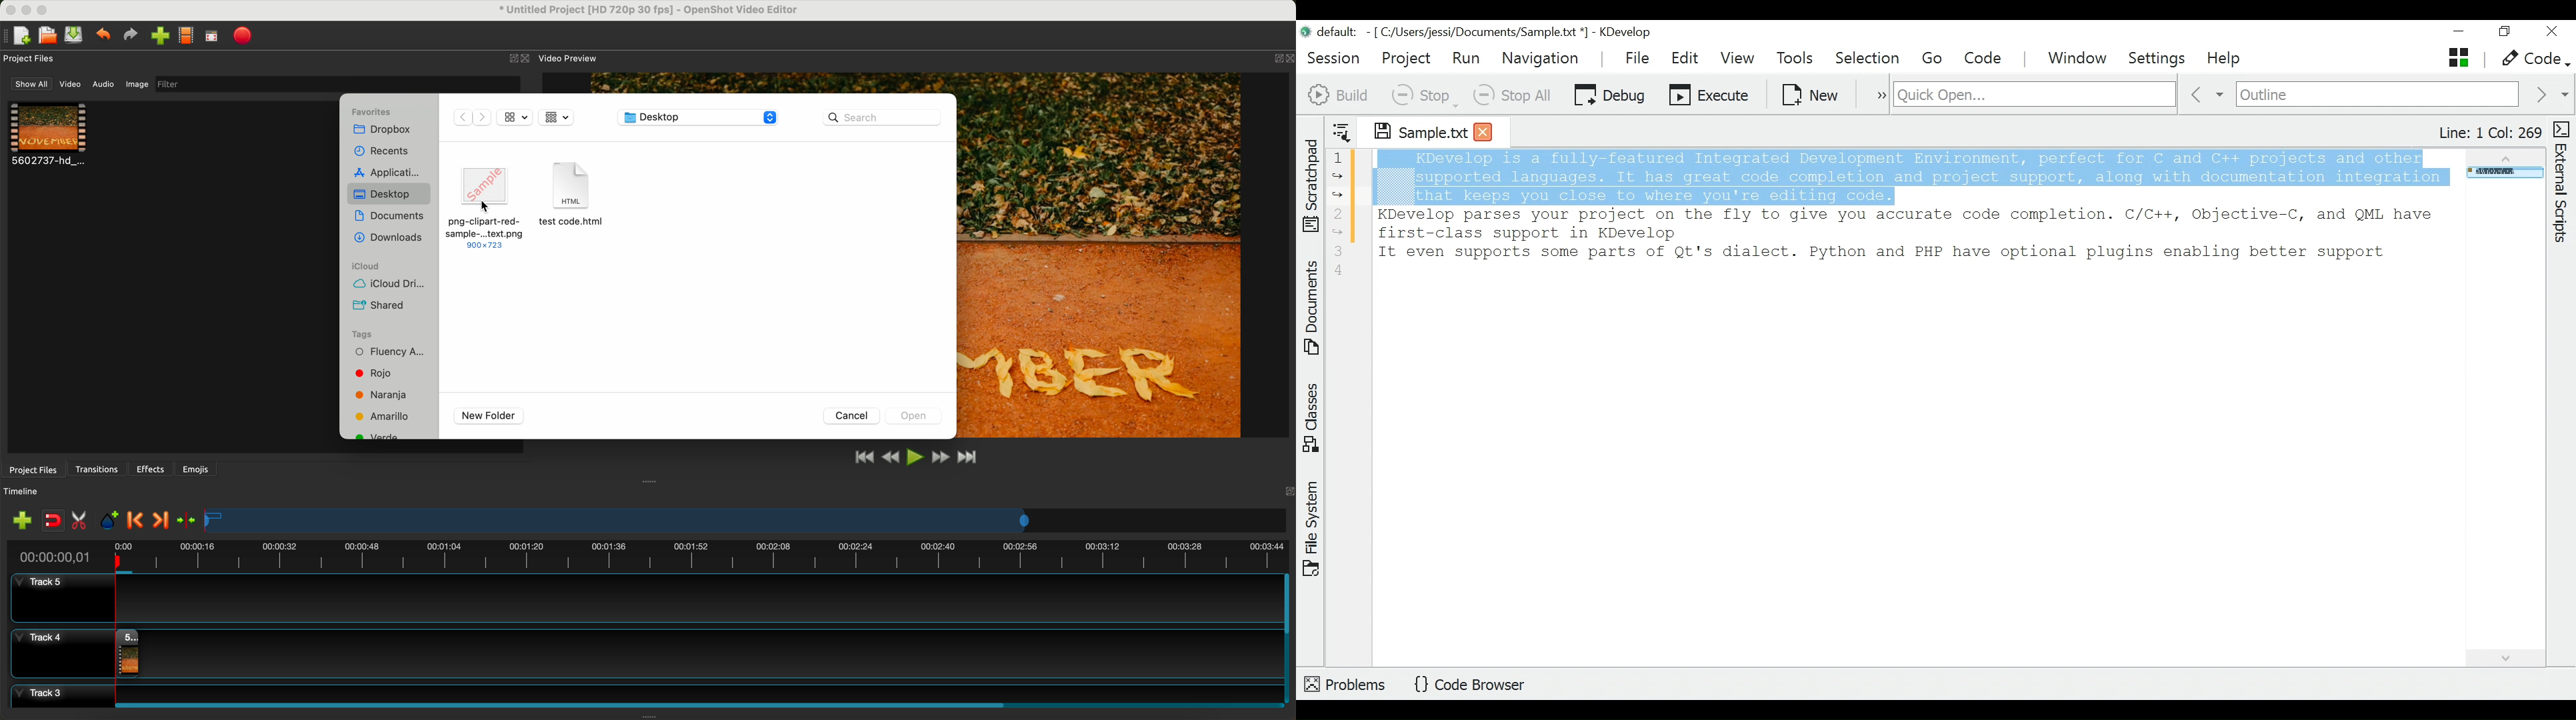  I want to click on Debug, so click(1609, 93).